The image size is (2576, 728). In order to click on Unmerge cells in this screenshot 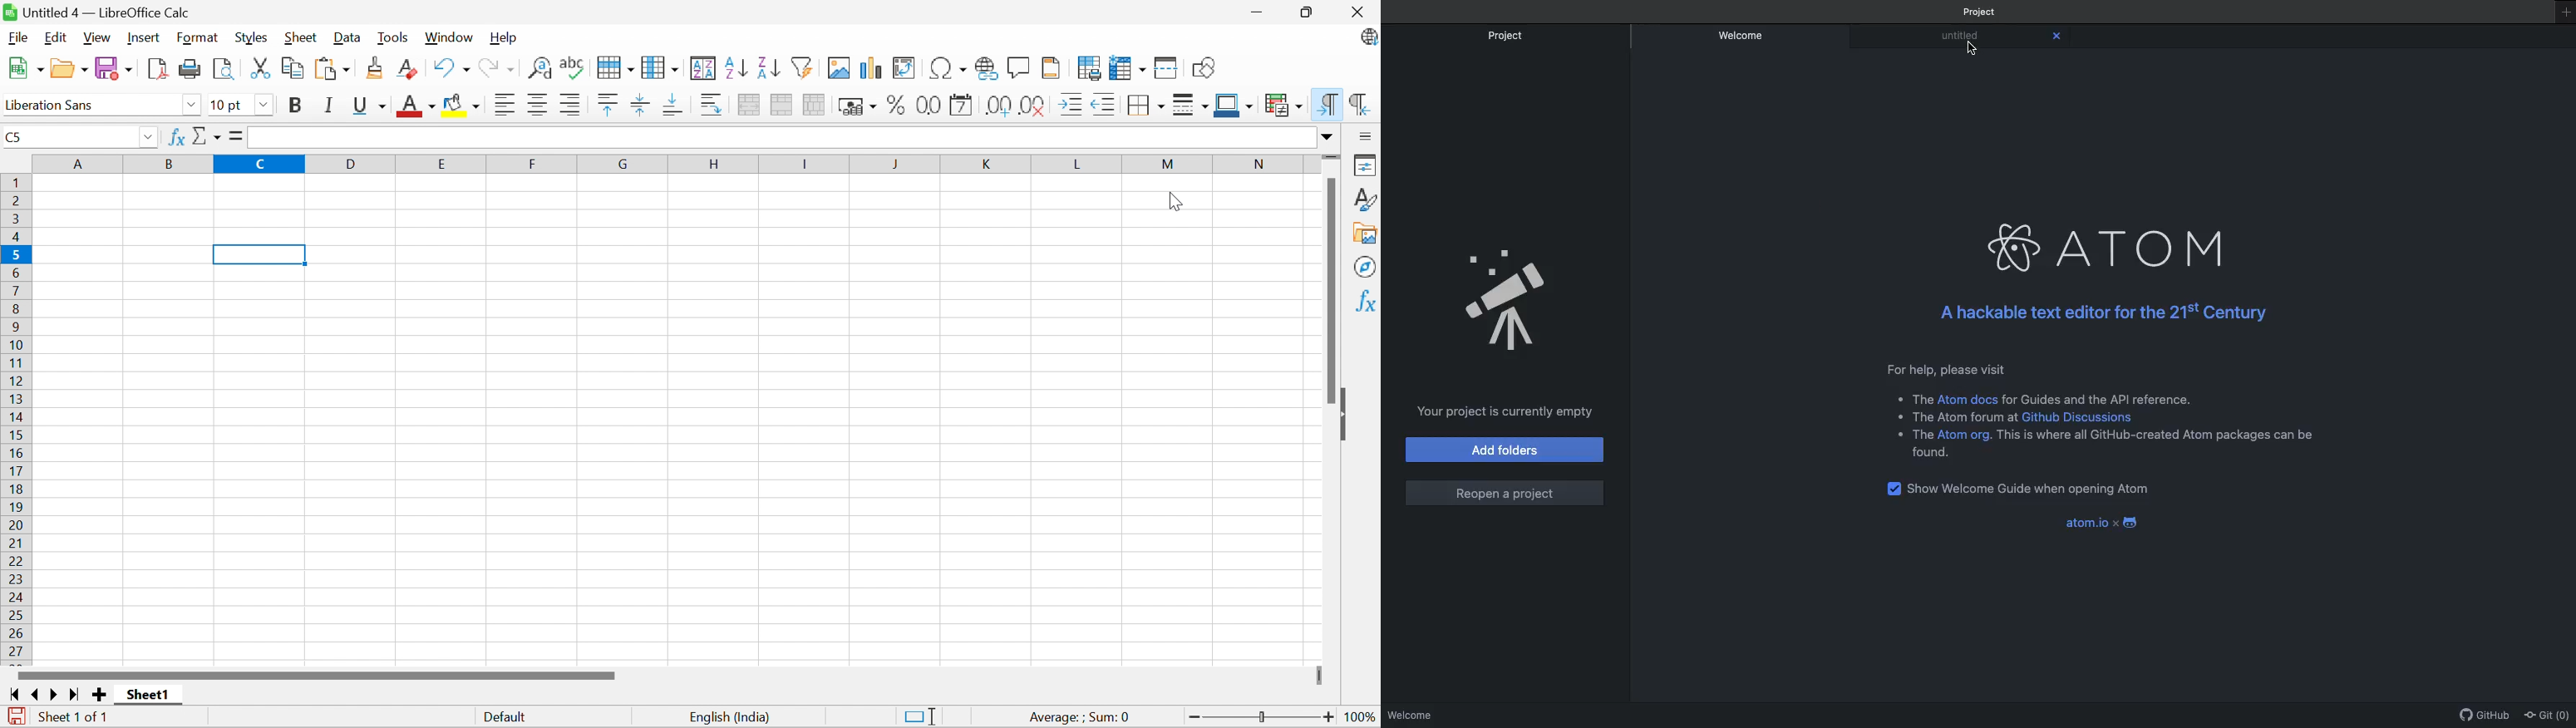, I will do `click(814, 103)`.